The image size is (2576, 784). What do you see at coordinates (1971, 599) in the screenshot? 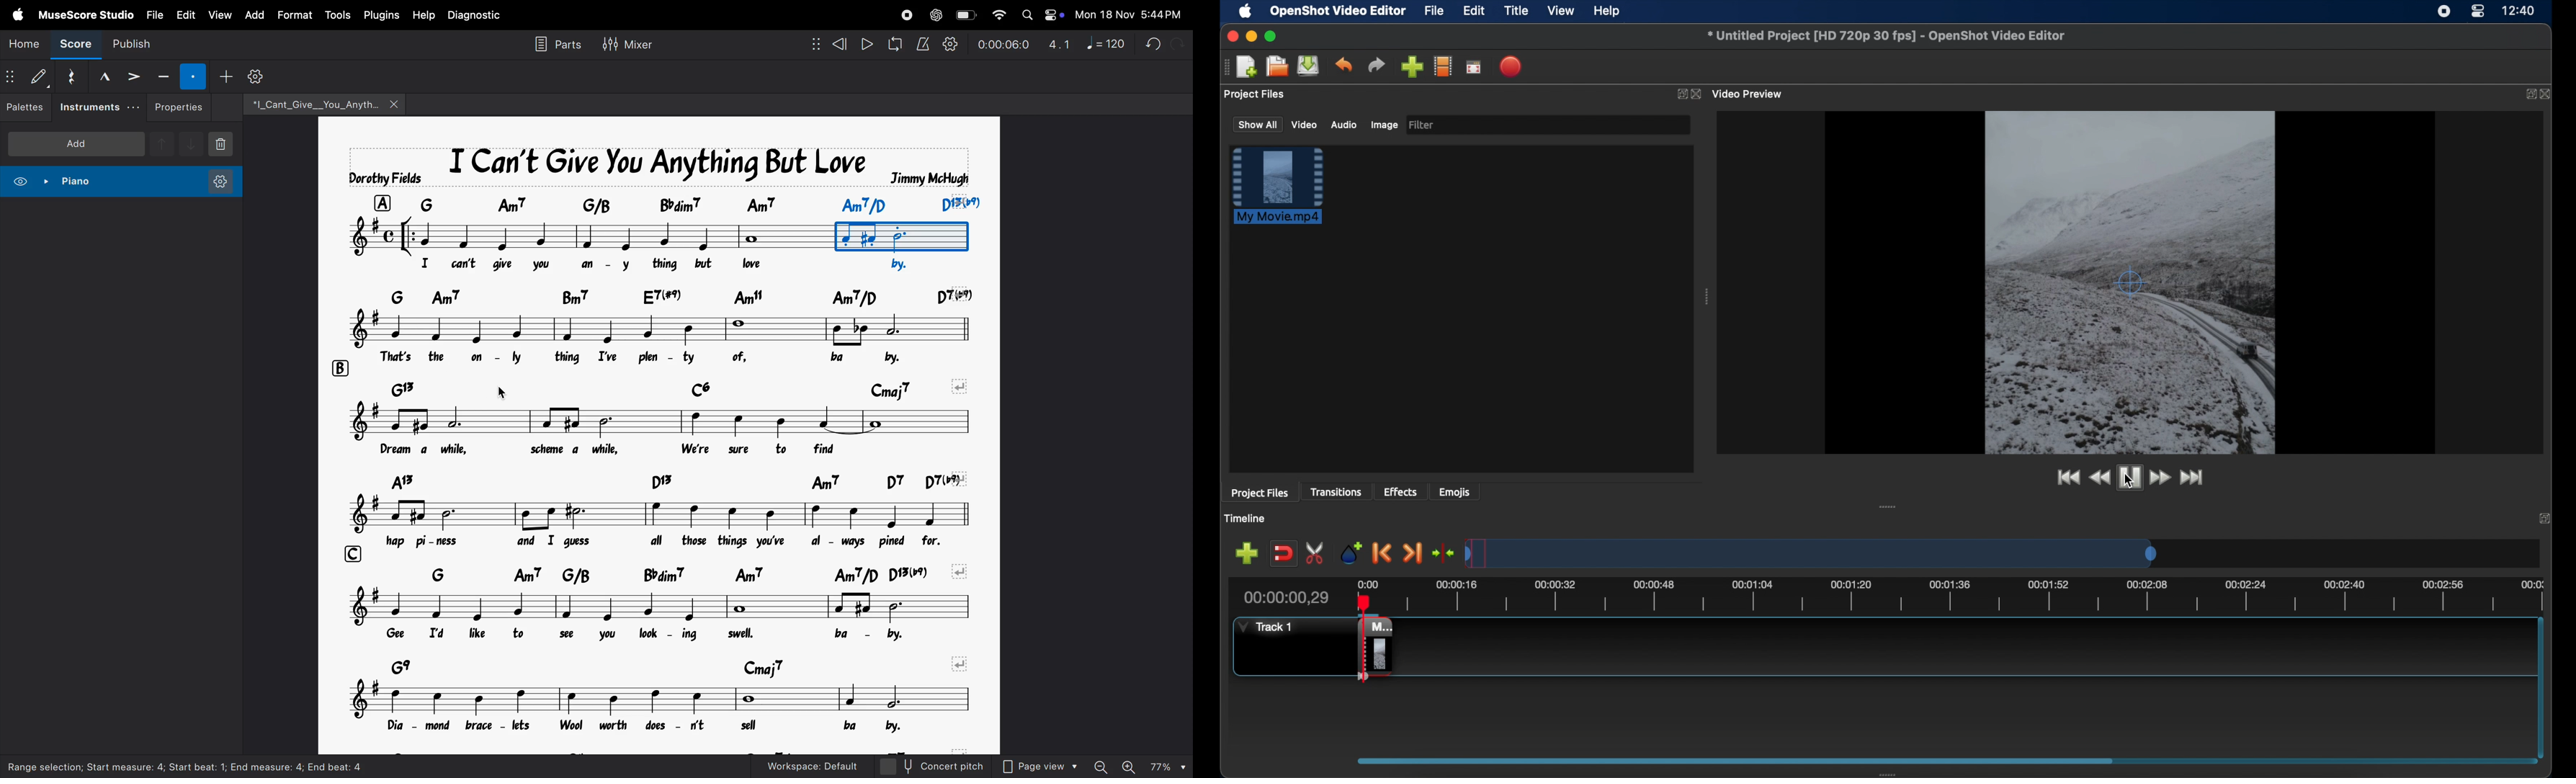
I see `timeline scale` at bounding box center [1971, 599].